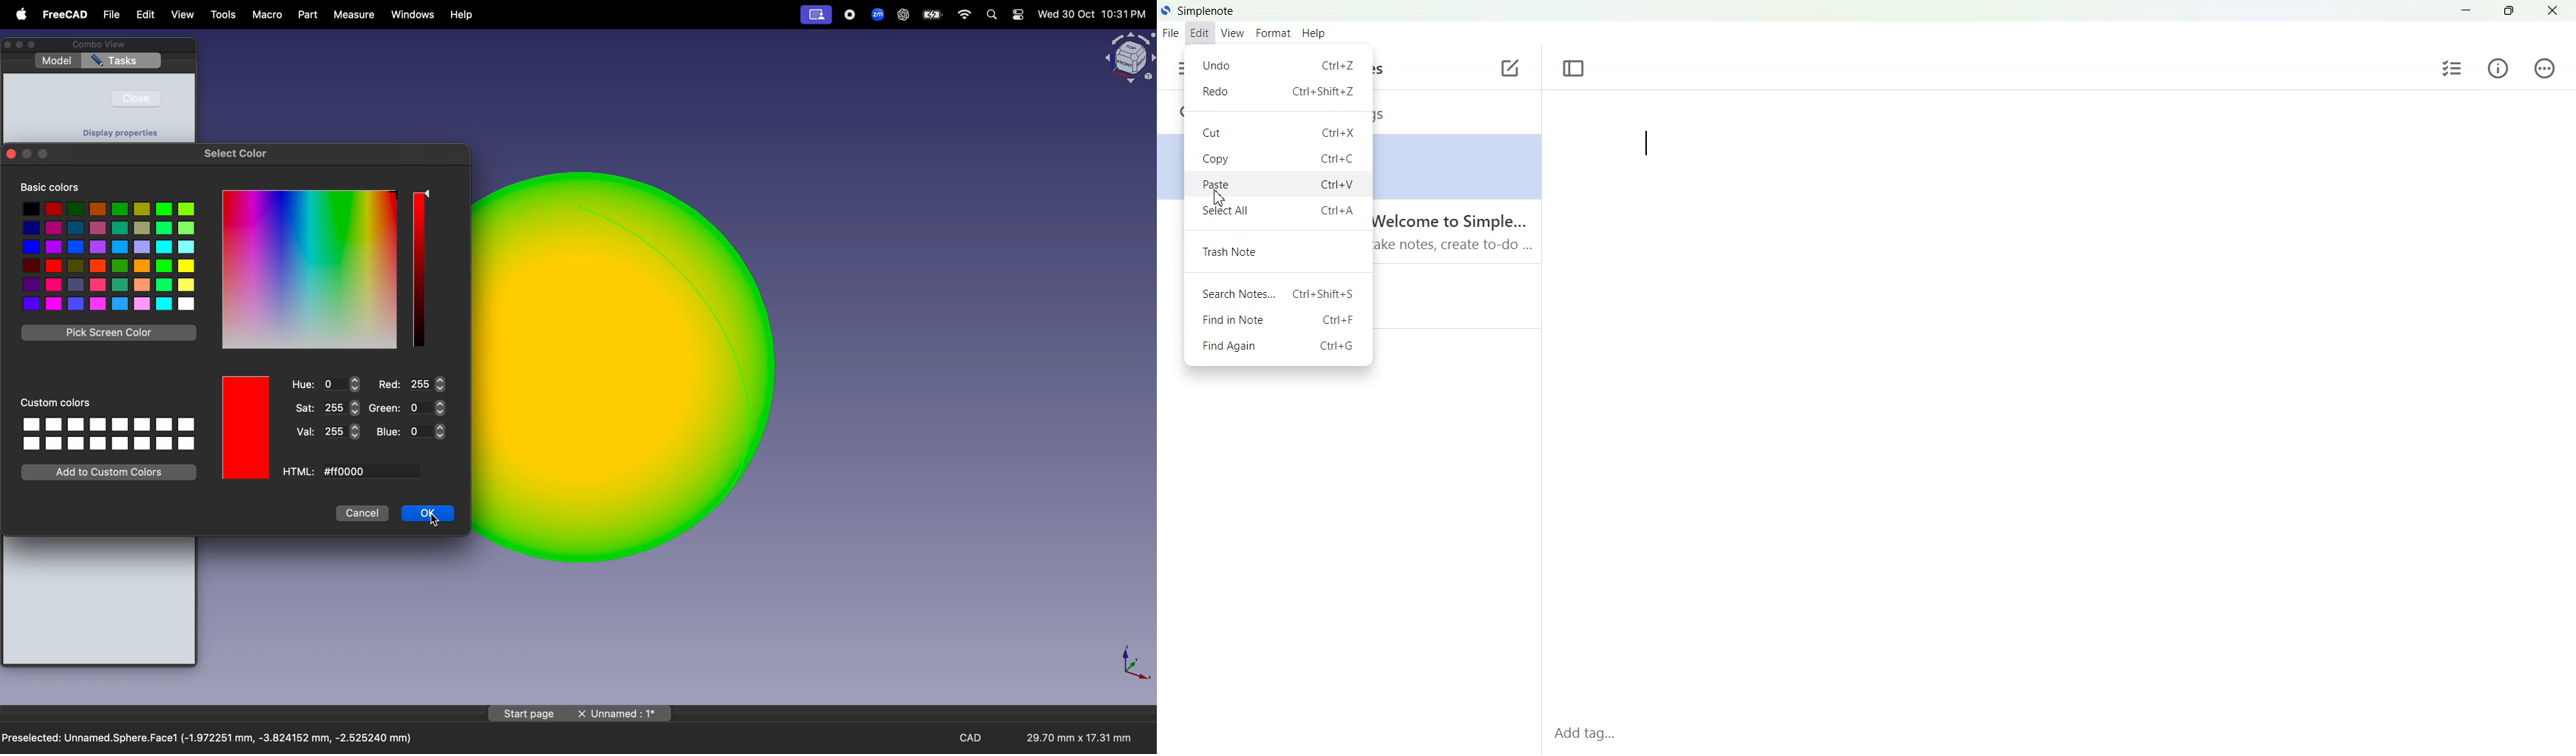  Describe the element at coordinates (965, 15) in the screenshot. I see `wifi` at that location.